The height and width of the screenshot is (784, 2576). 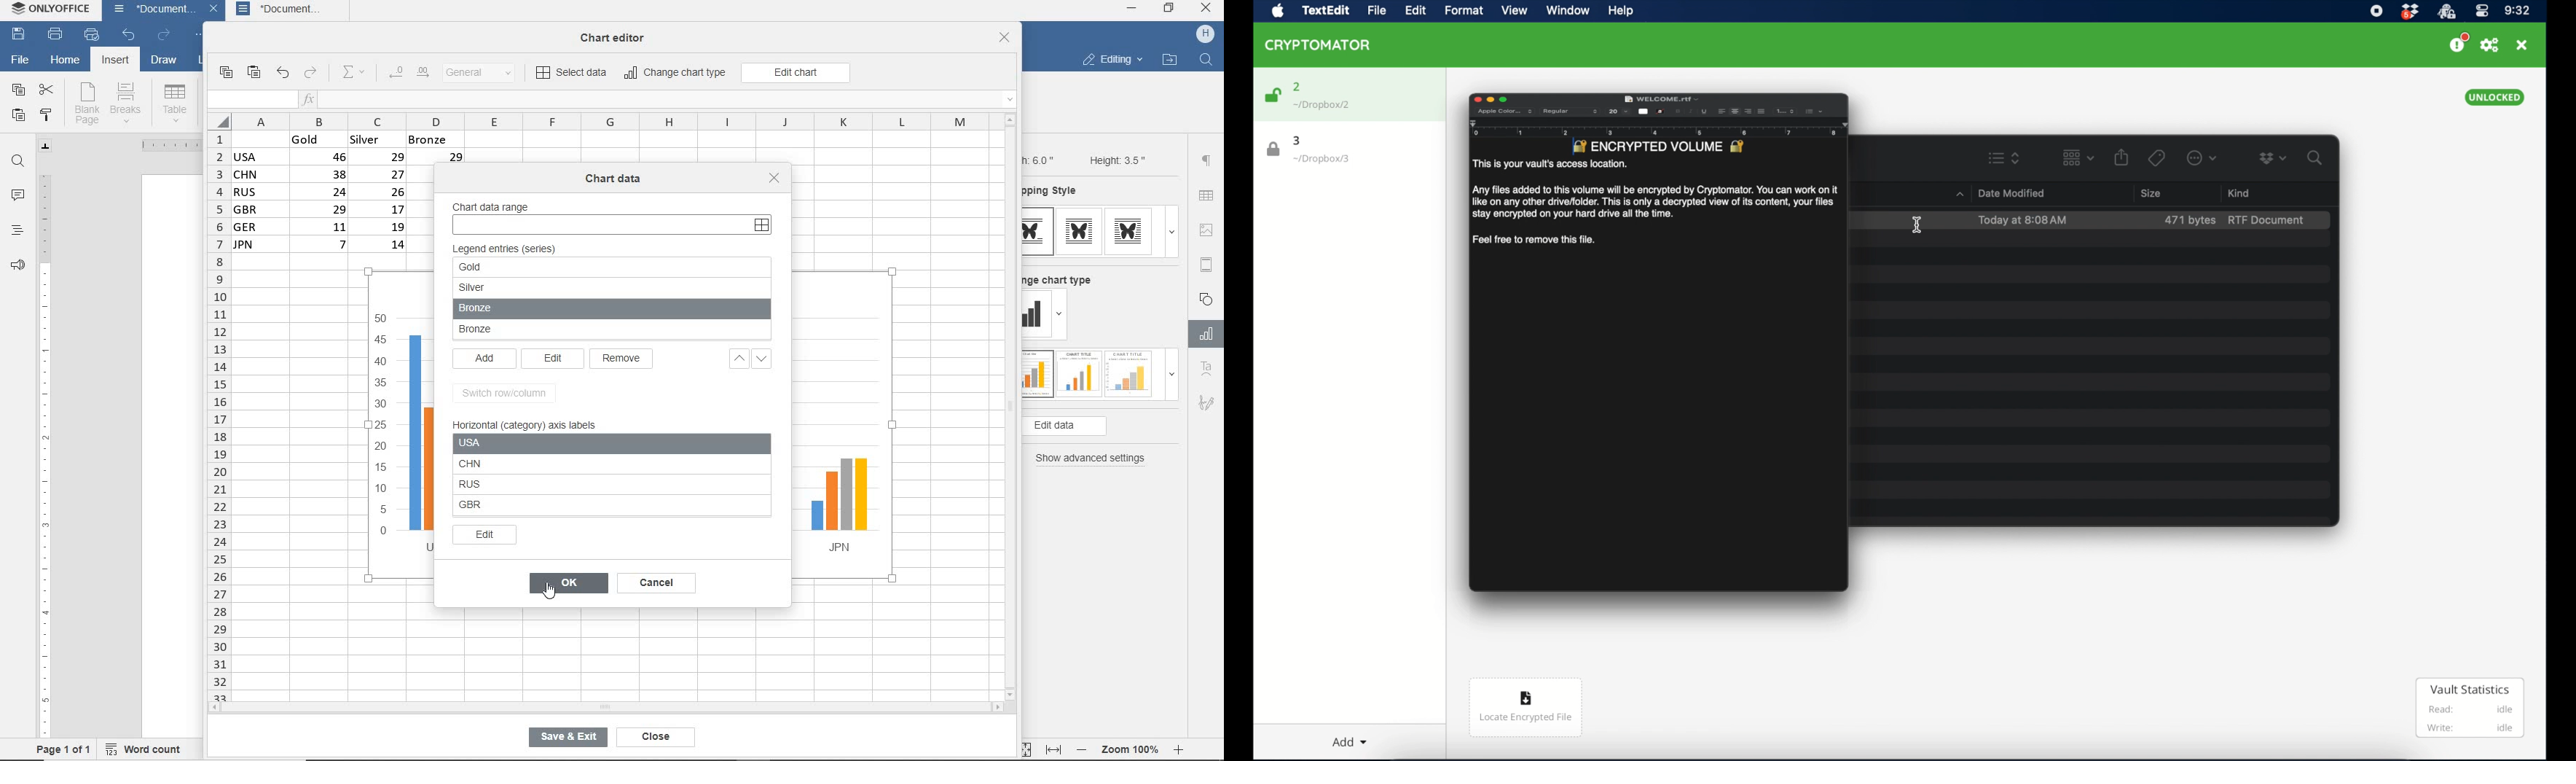 I want to click on edit, so click(x=554, y=359).